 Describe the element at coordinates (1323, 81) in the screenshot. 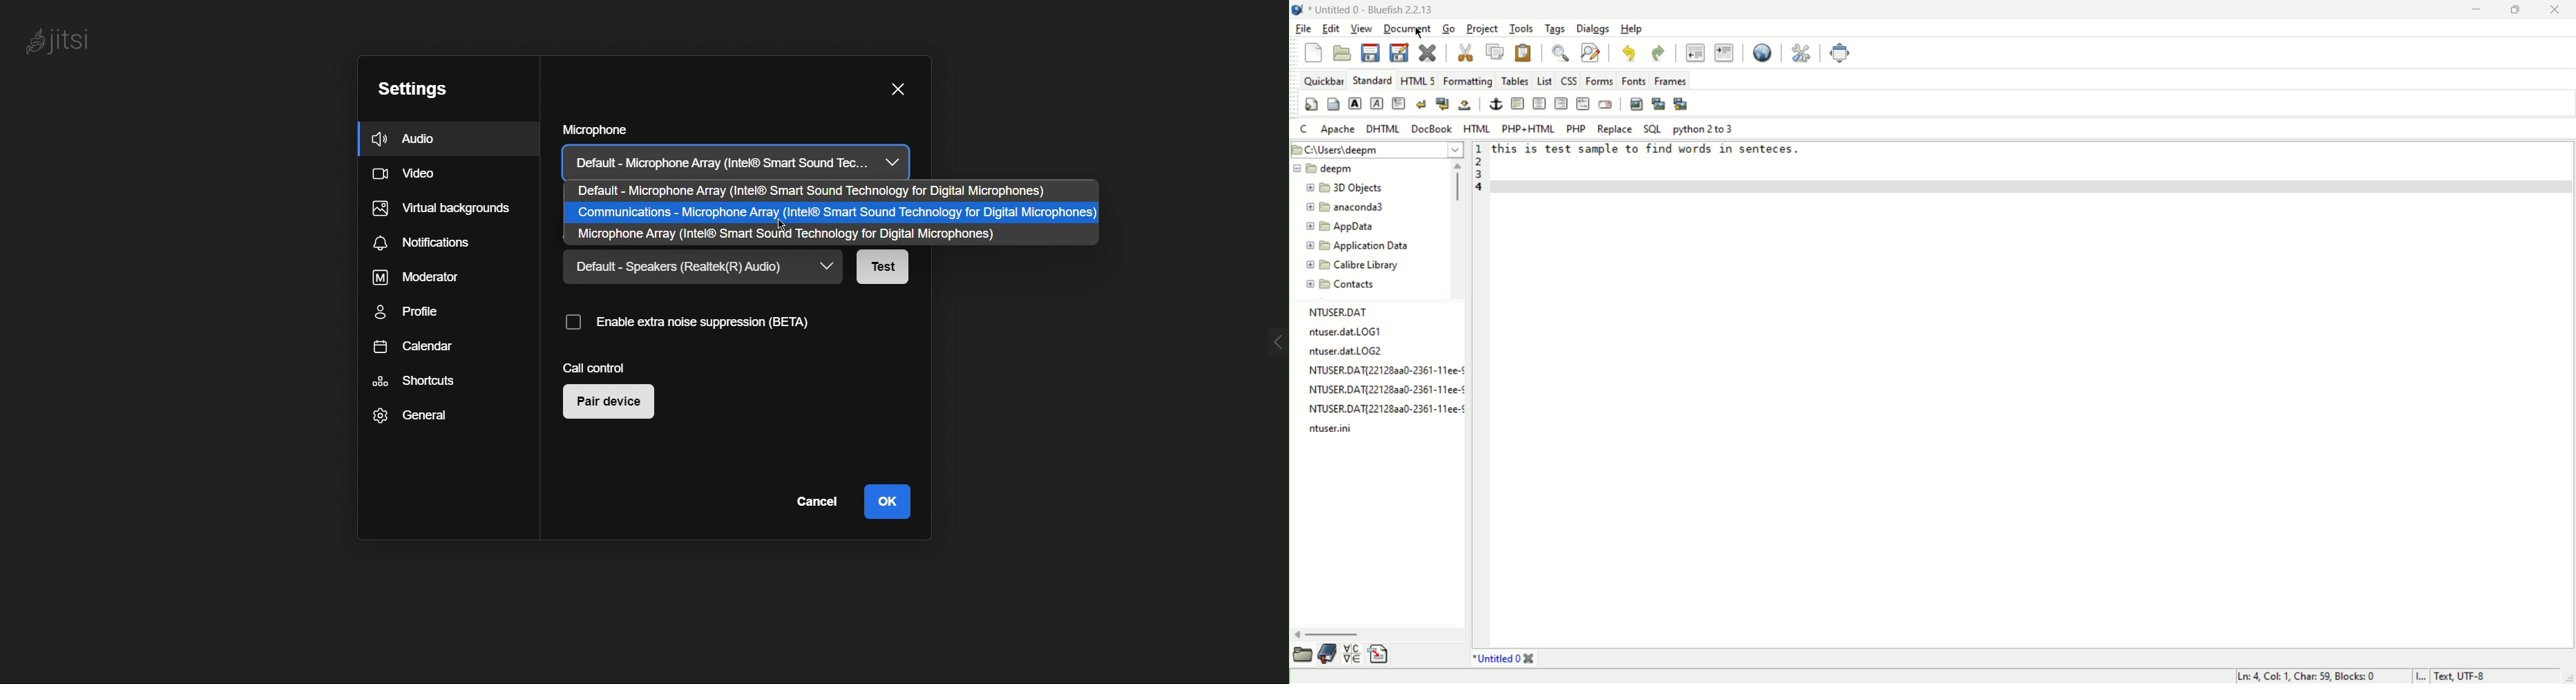

I see `quickbar` at that location.